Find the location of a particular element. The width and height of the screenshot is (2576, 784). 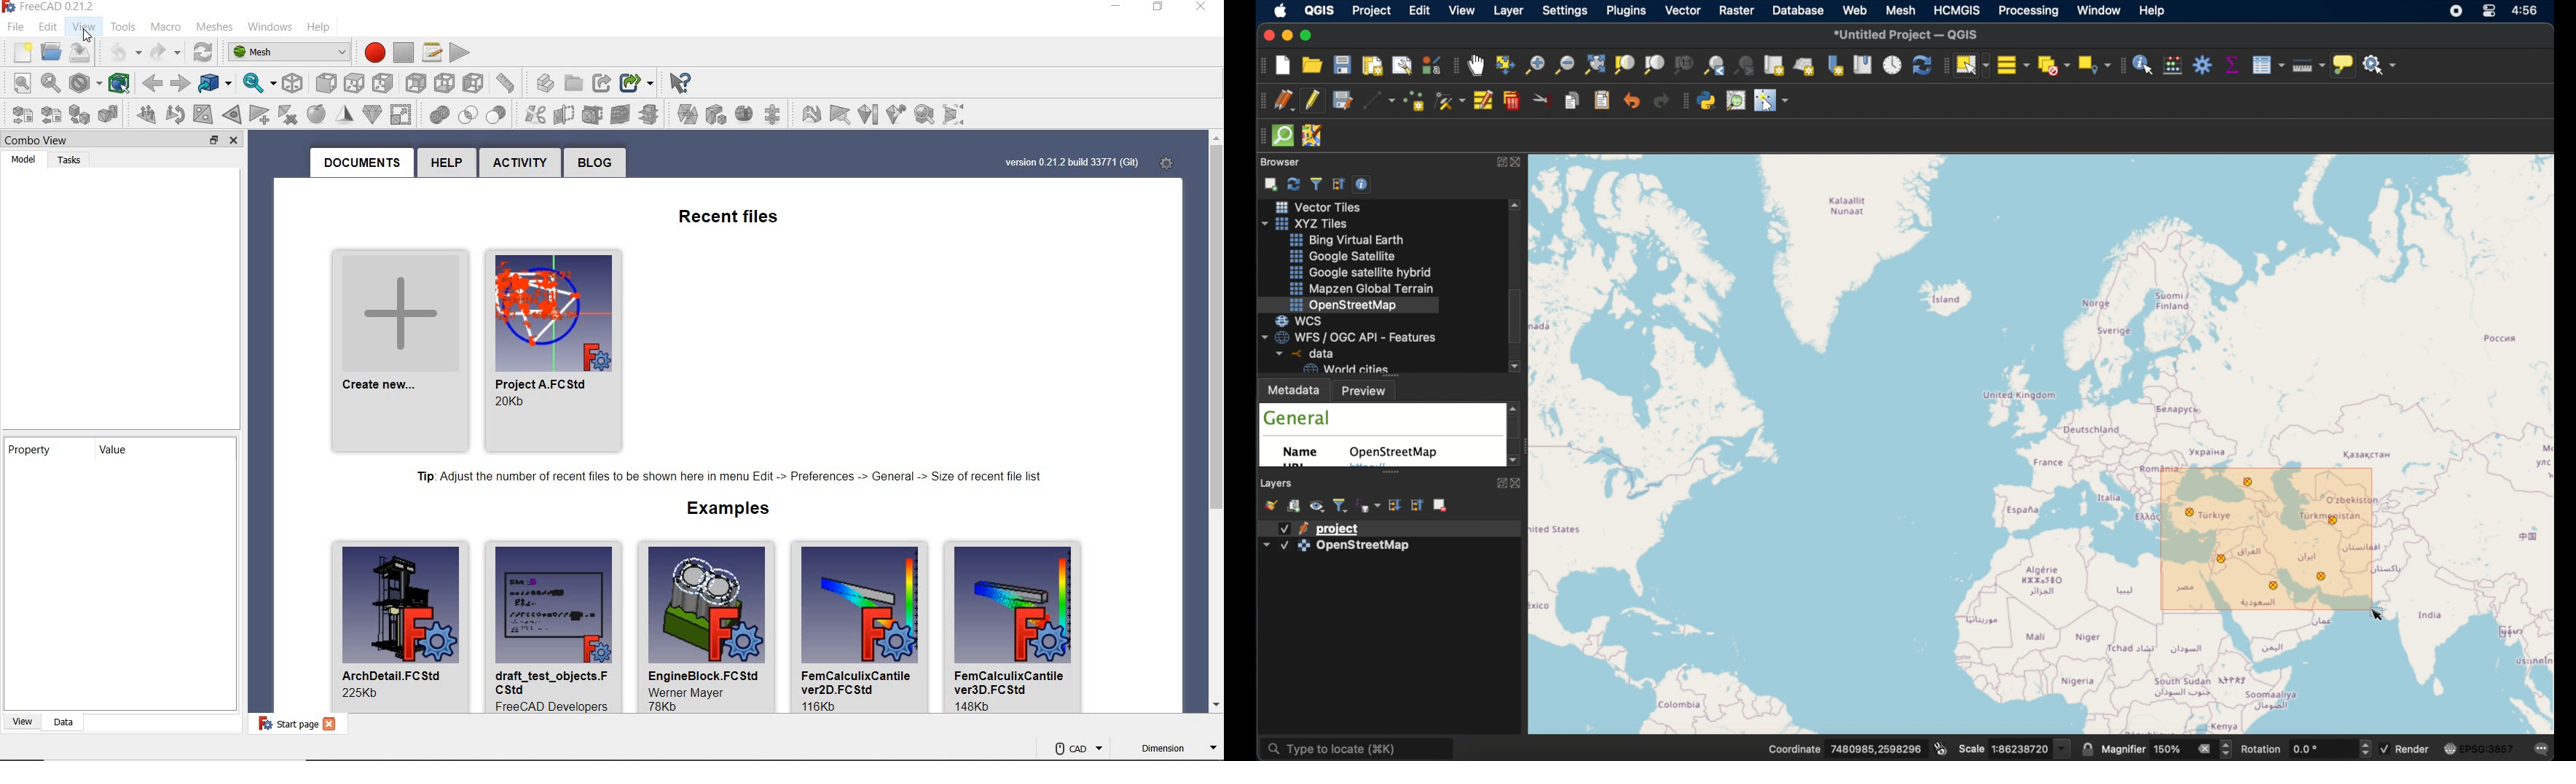

option is located at coordinates (809, 114).